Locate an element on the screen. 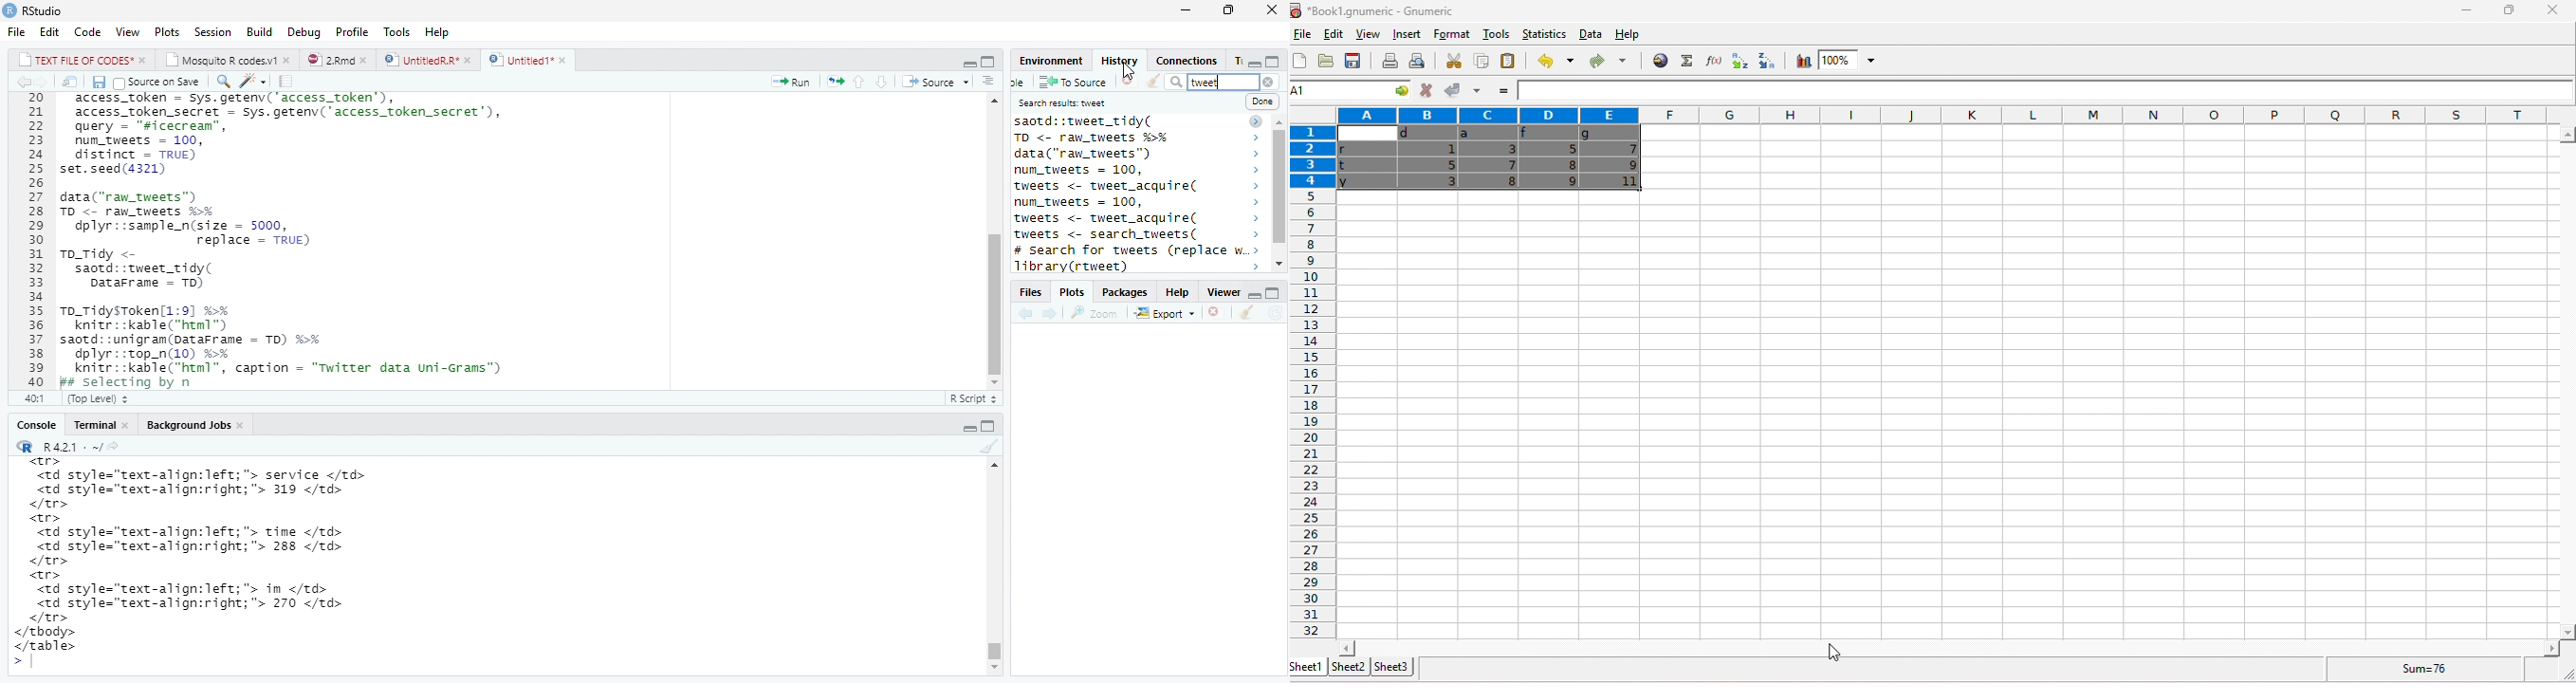 The width and height of the screenshot is (2576, 700). Run is located at coordinates (790, 81).